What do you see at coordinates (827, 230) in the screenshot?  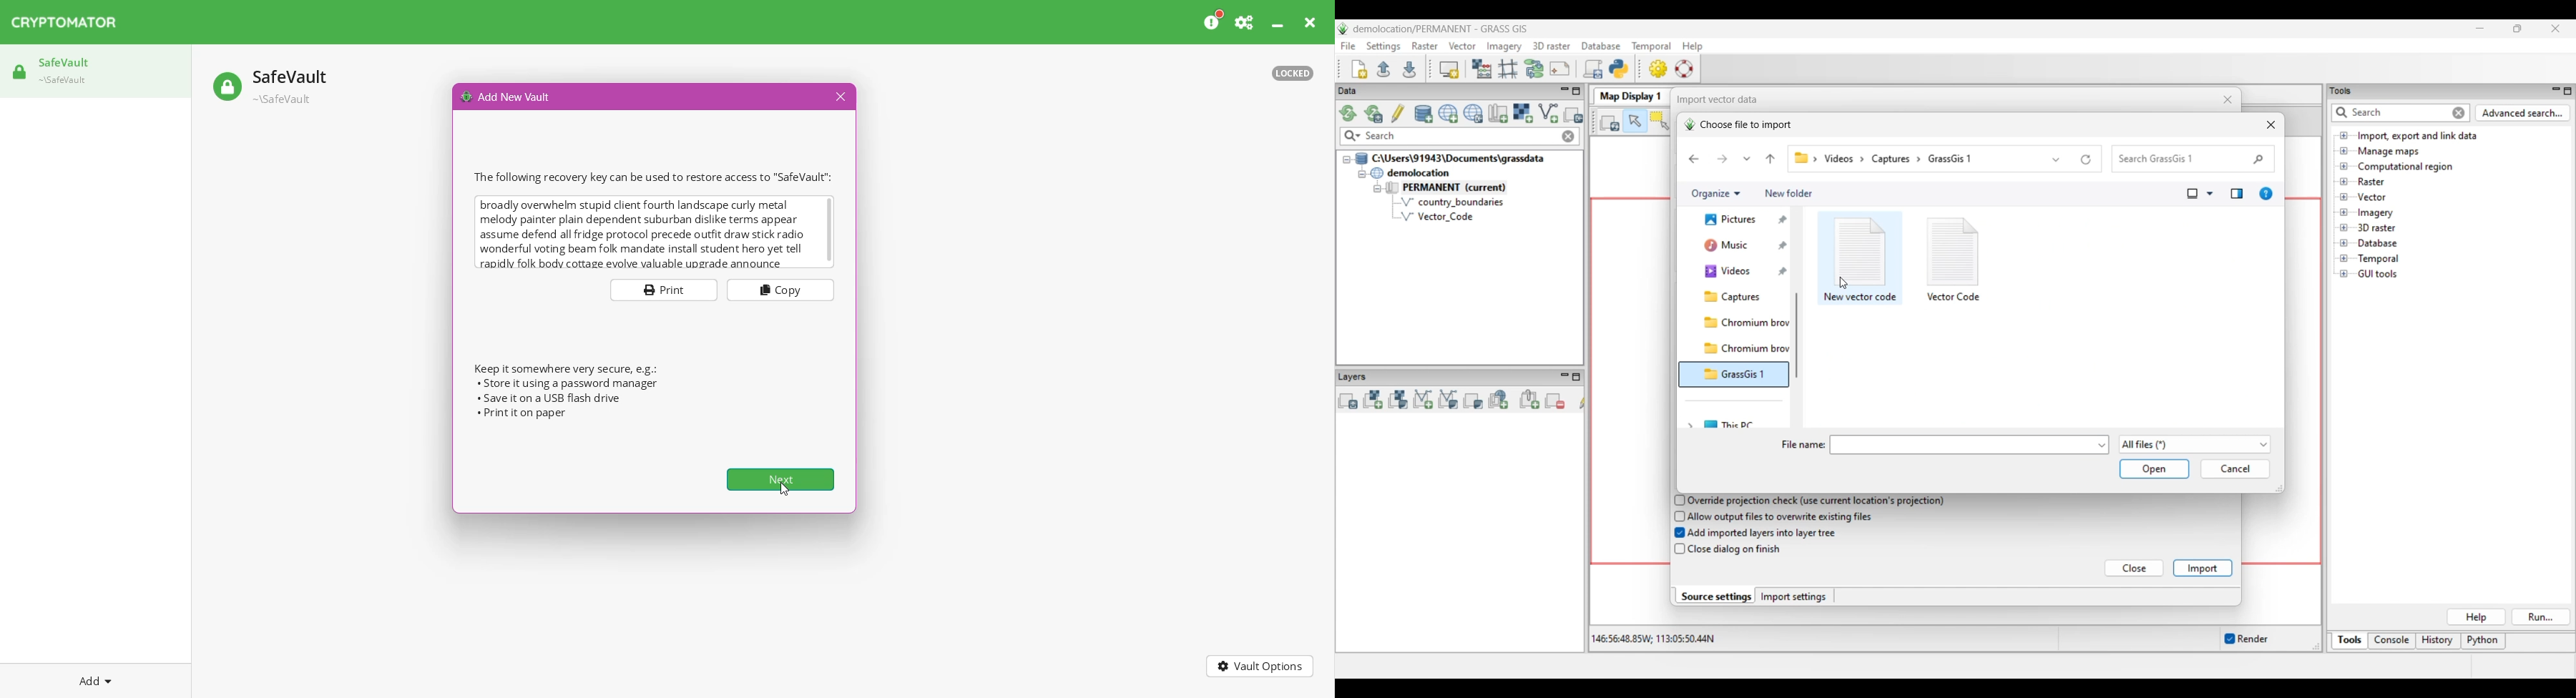 I see `Vertical scroll bar` at bounding box center [827, 230].